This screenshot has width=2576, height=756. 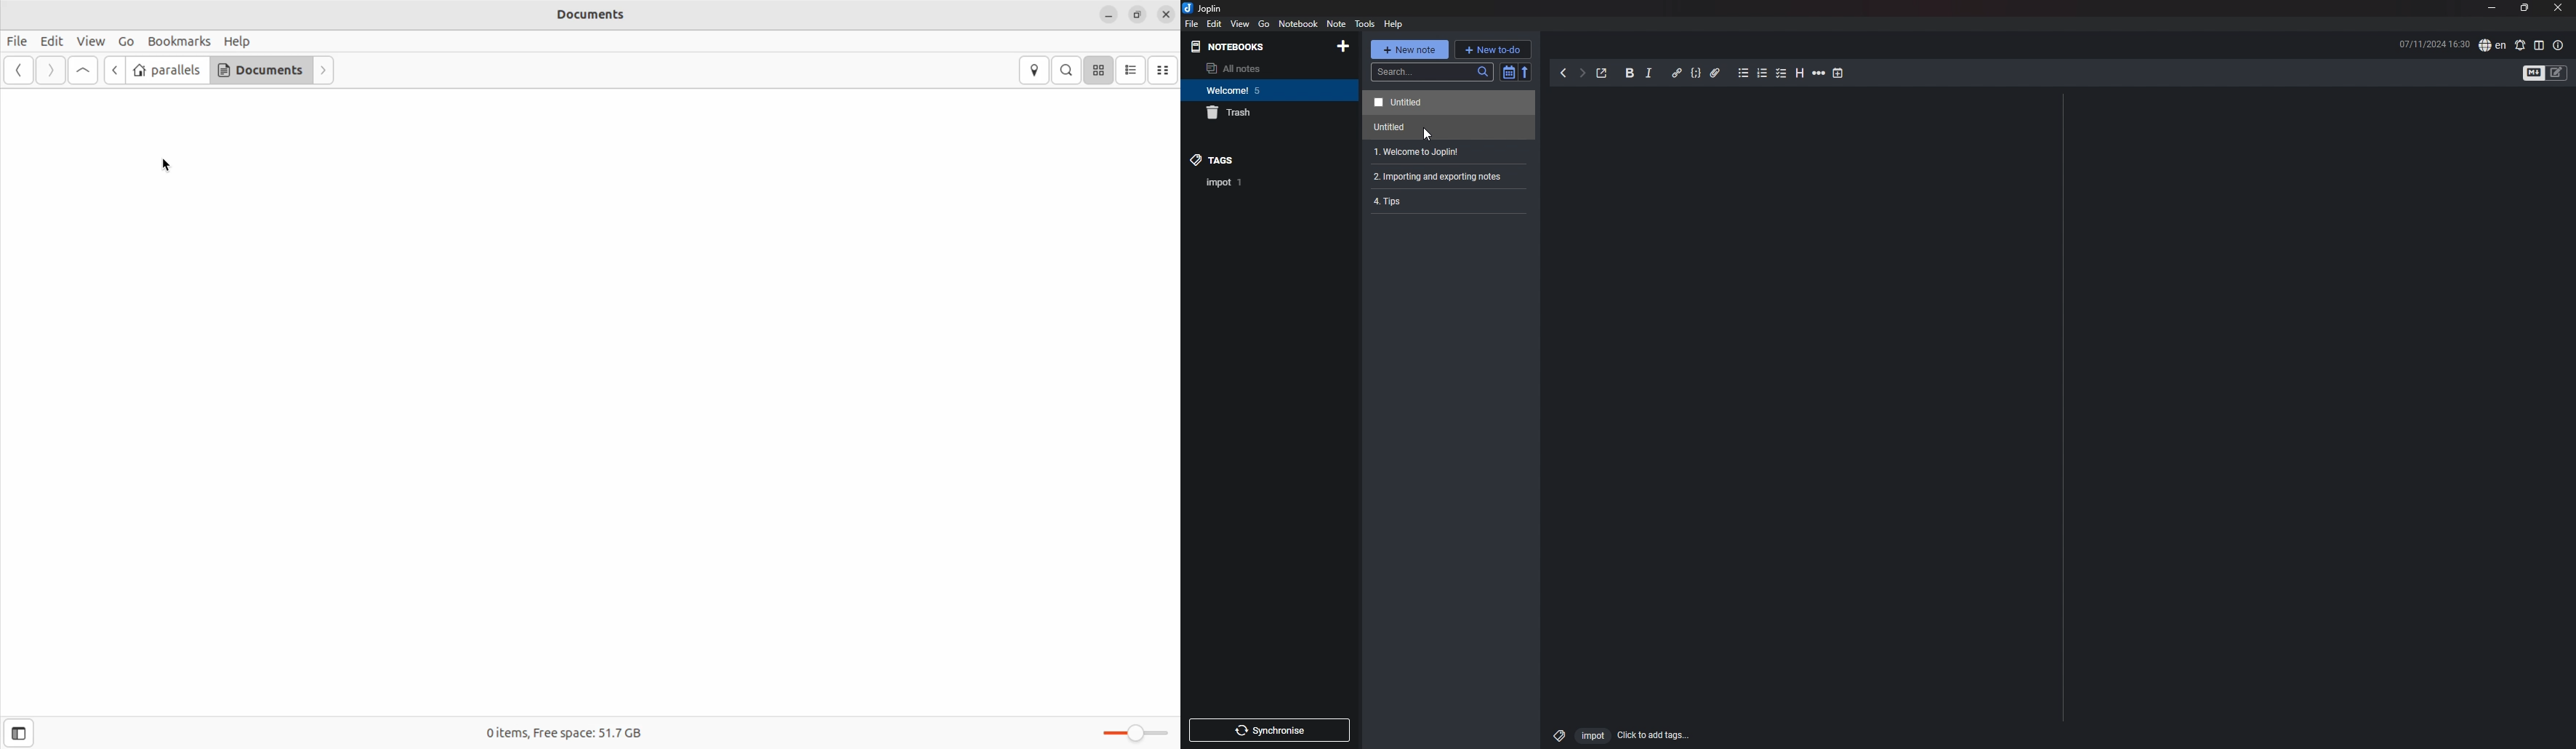 What do you see at coordinates (1364, 24) in the screenshot?
I see `tools` at bounding box center [1364, 24].